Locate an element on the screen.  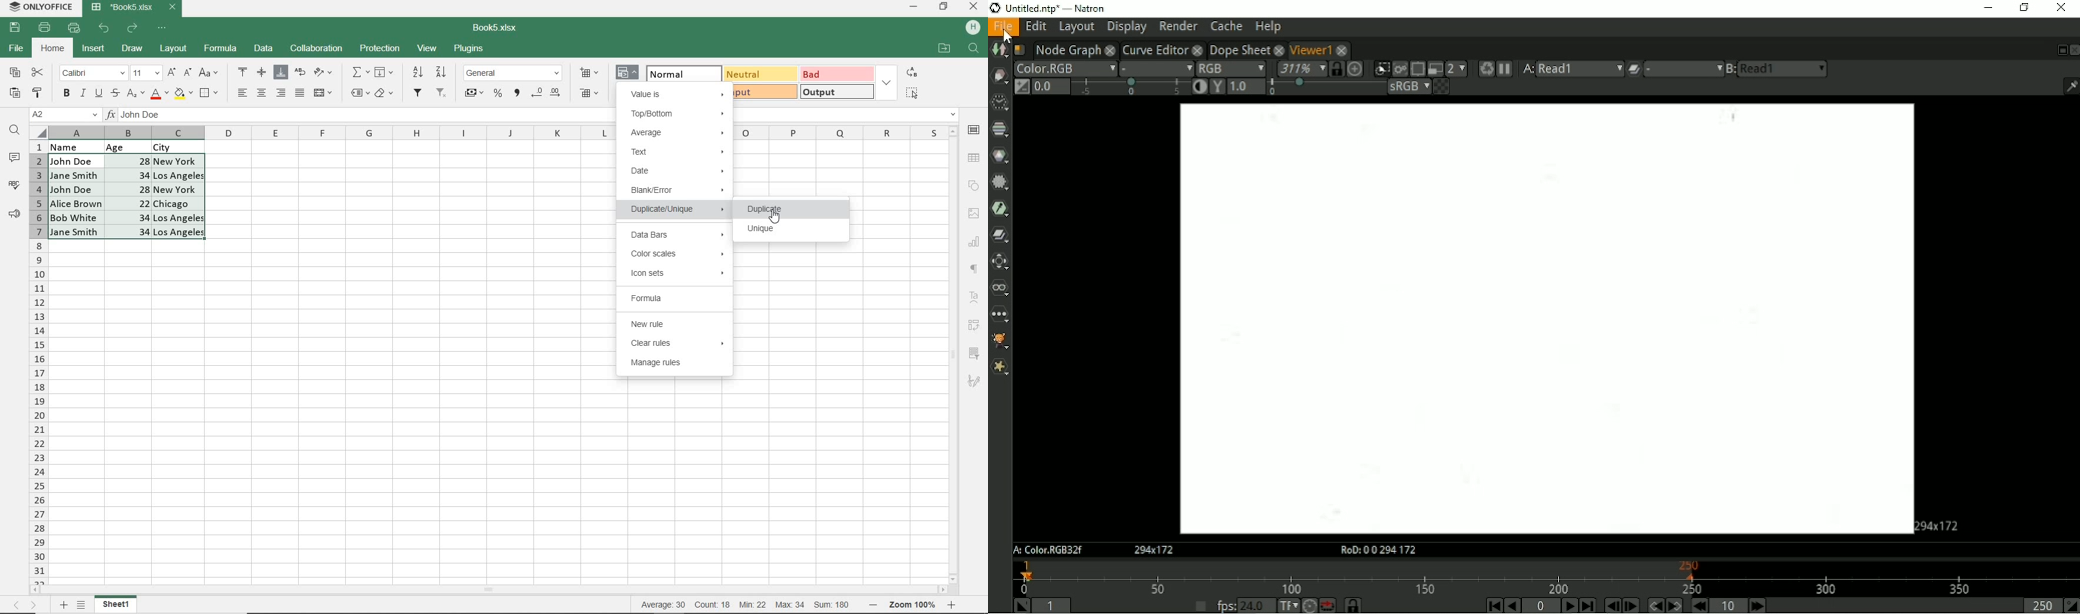
DRAW is located at coordinates (133, 48).